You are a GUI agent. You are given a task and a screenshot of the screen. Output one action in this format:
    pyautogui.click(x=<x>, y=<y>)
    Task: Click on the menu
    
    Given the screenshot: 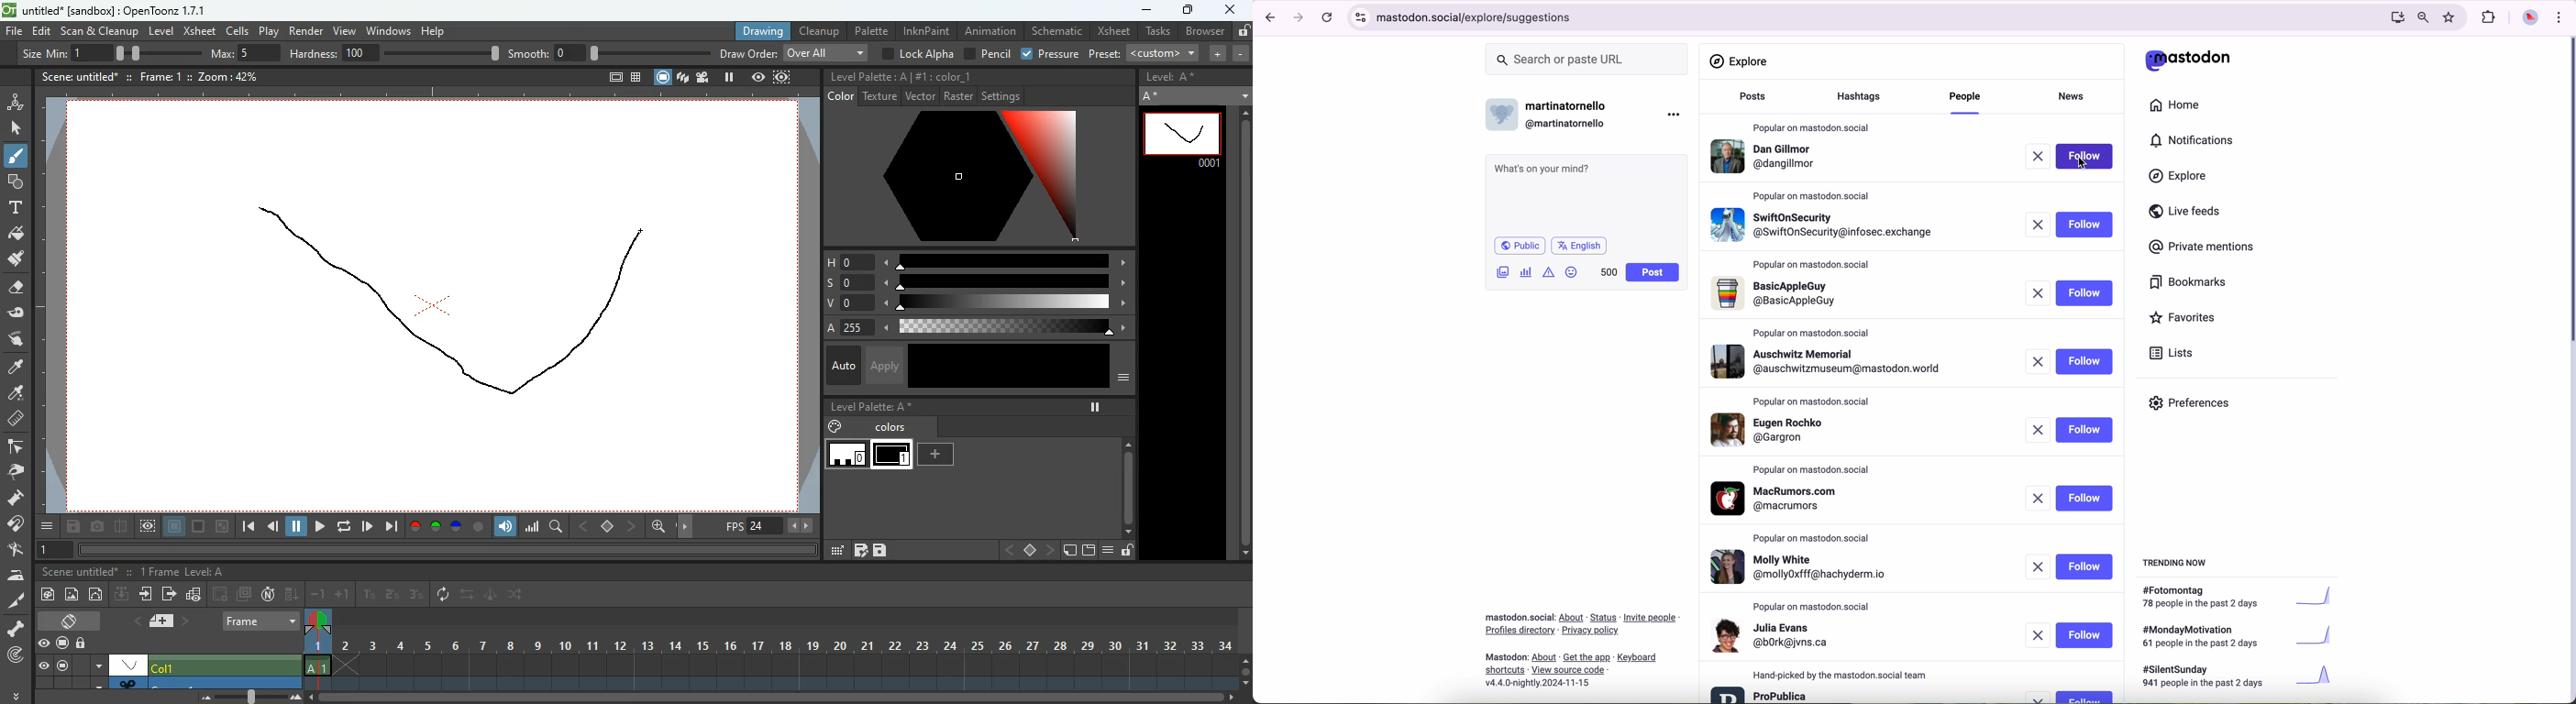 What is the action you would take?
    pyautogui.click(x=1124, y=379)
    